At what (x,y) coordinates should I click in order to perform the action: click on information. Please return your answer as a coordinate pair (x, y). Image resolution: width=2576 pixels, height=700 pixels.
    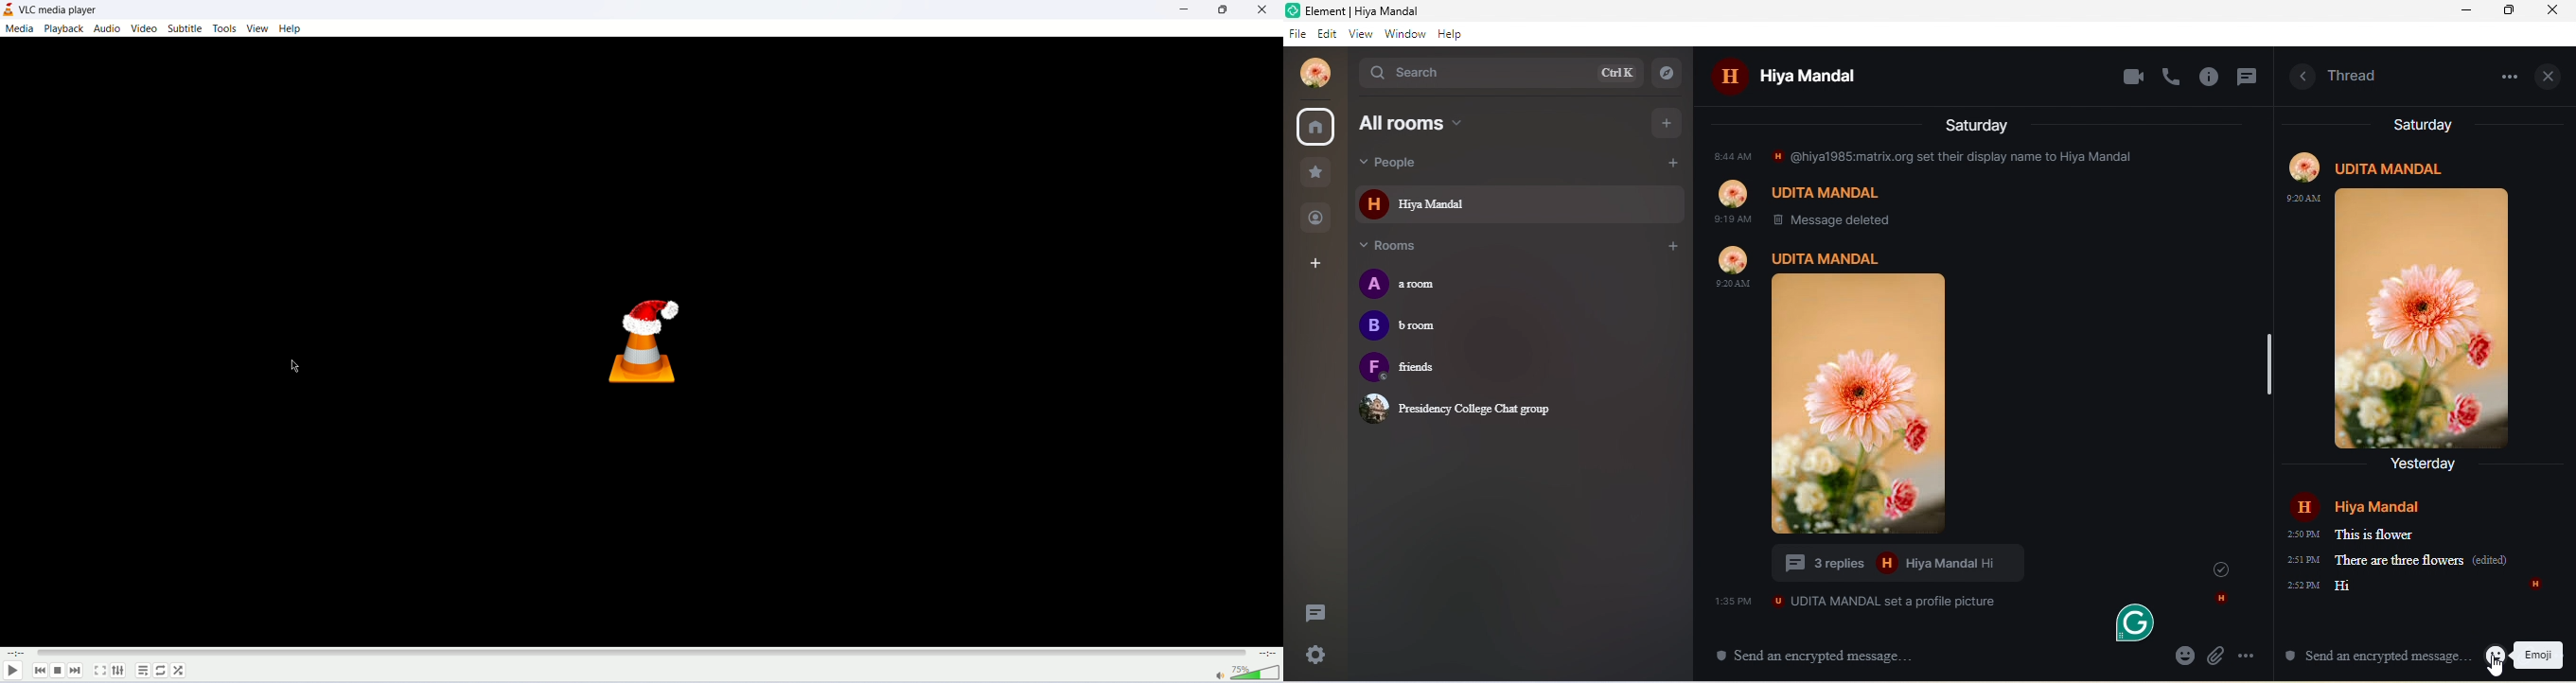
    Looking at the image, I should click on (2209, 77).